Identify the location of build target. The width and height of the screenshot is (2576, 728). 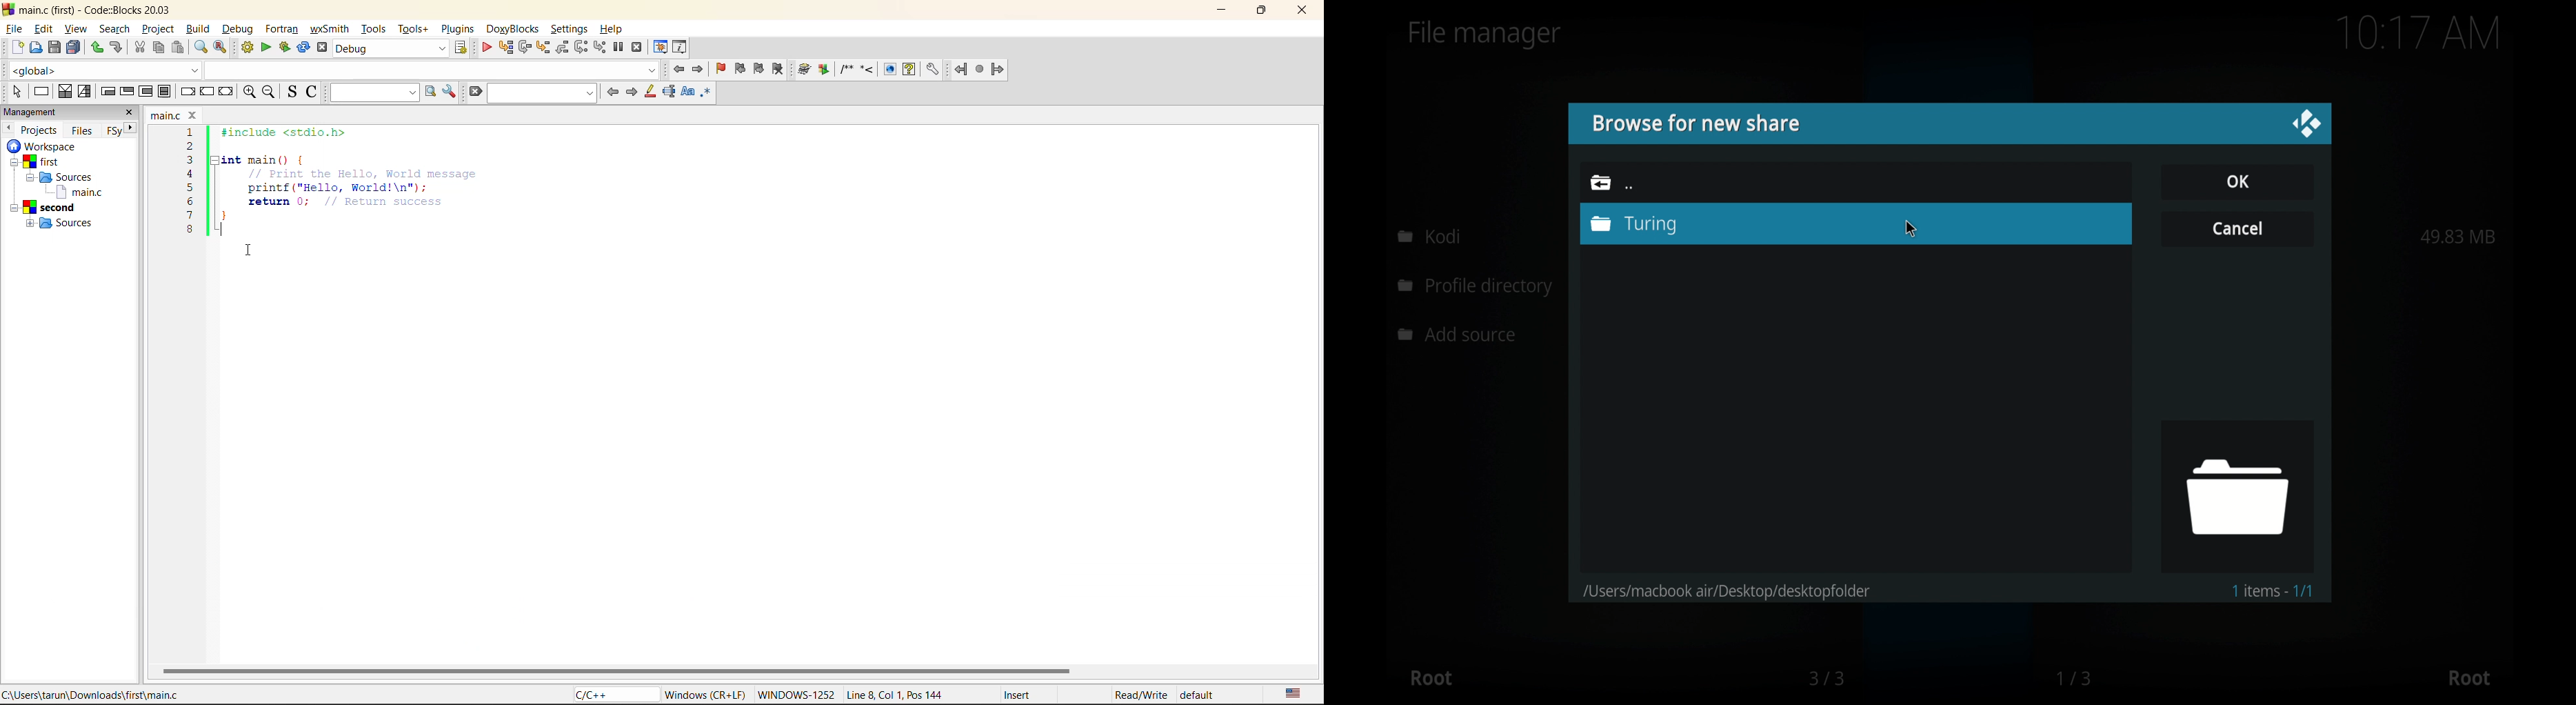
(392, 48).